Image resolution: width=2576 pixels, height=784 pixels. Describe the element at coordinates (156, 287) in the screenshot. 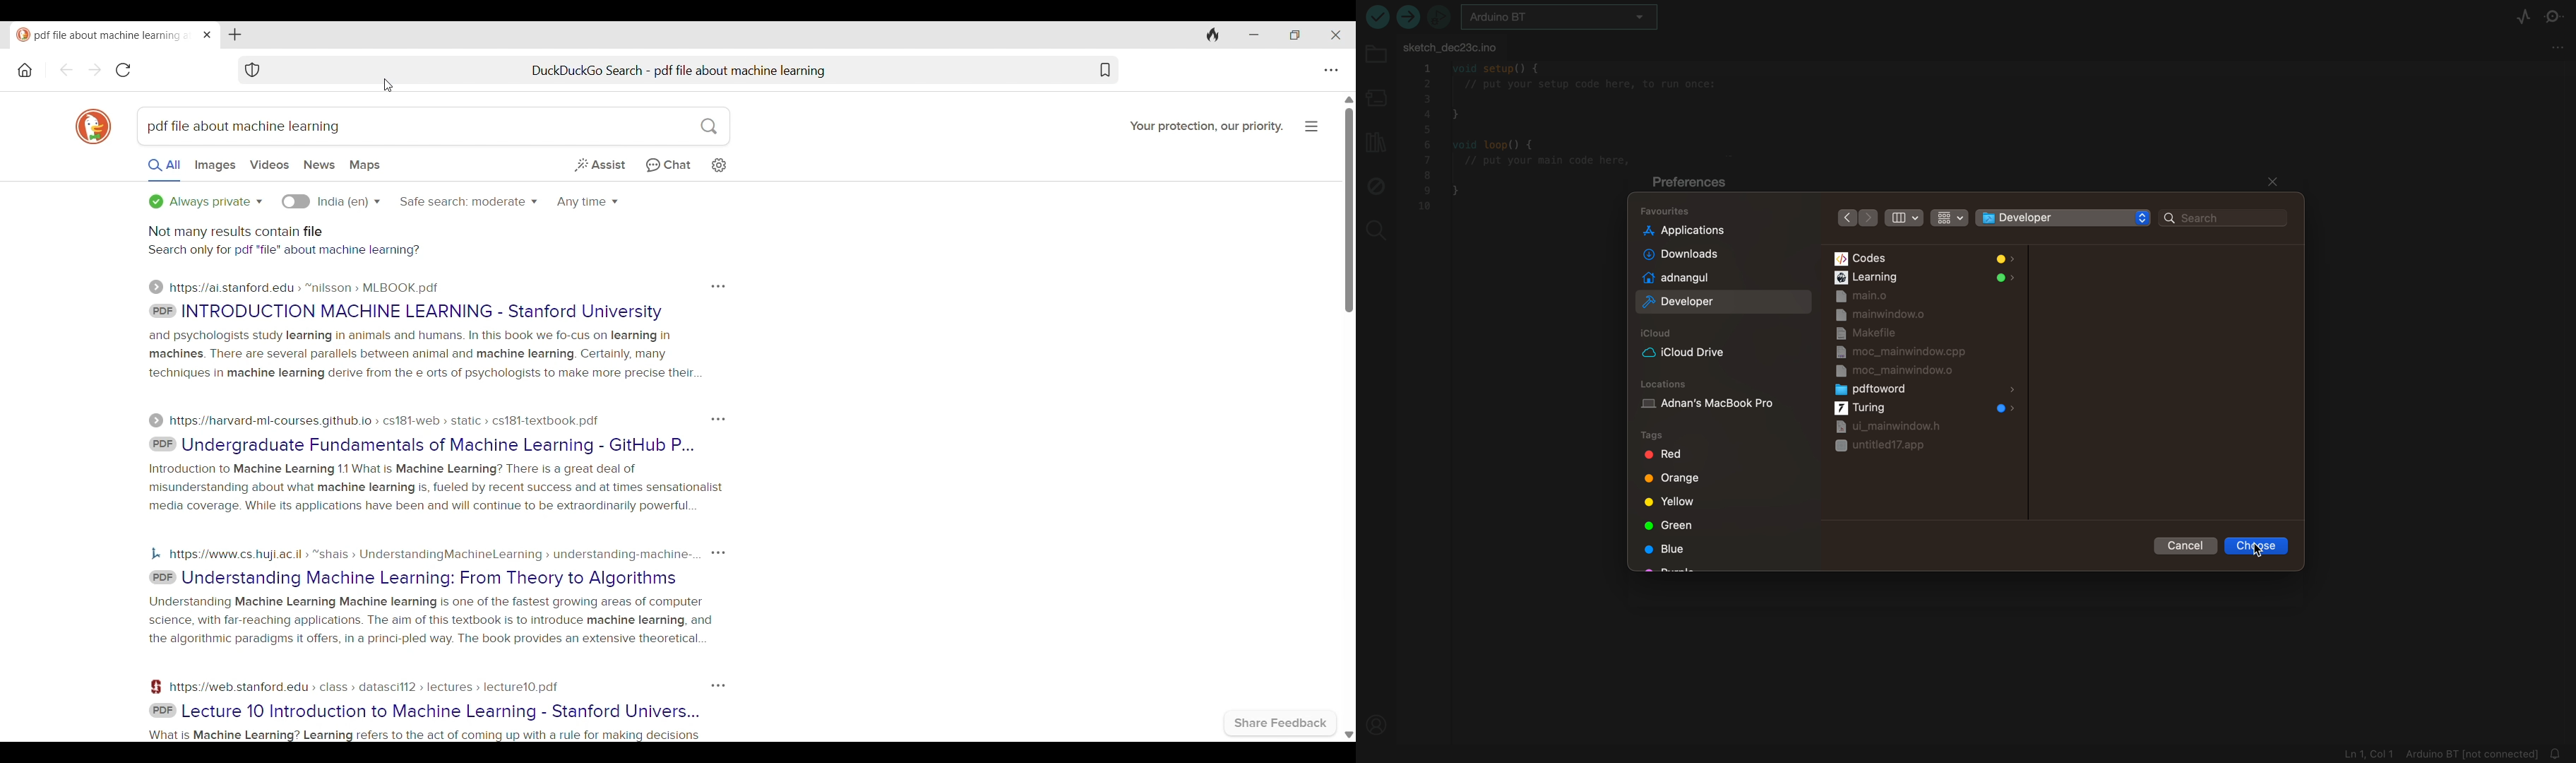

I see `Indication symbol` at that location.